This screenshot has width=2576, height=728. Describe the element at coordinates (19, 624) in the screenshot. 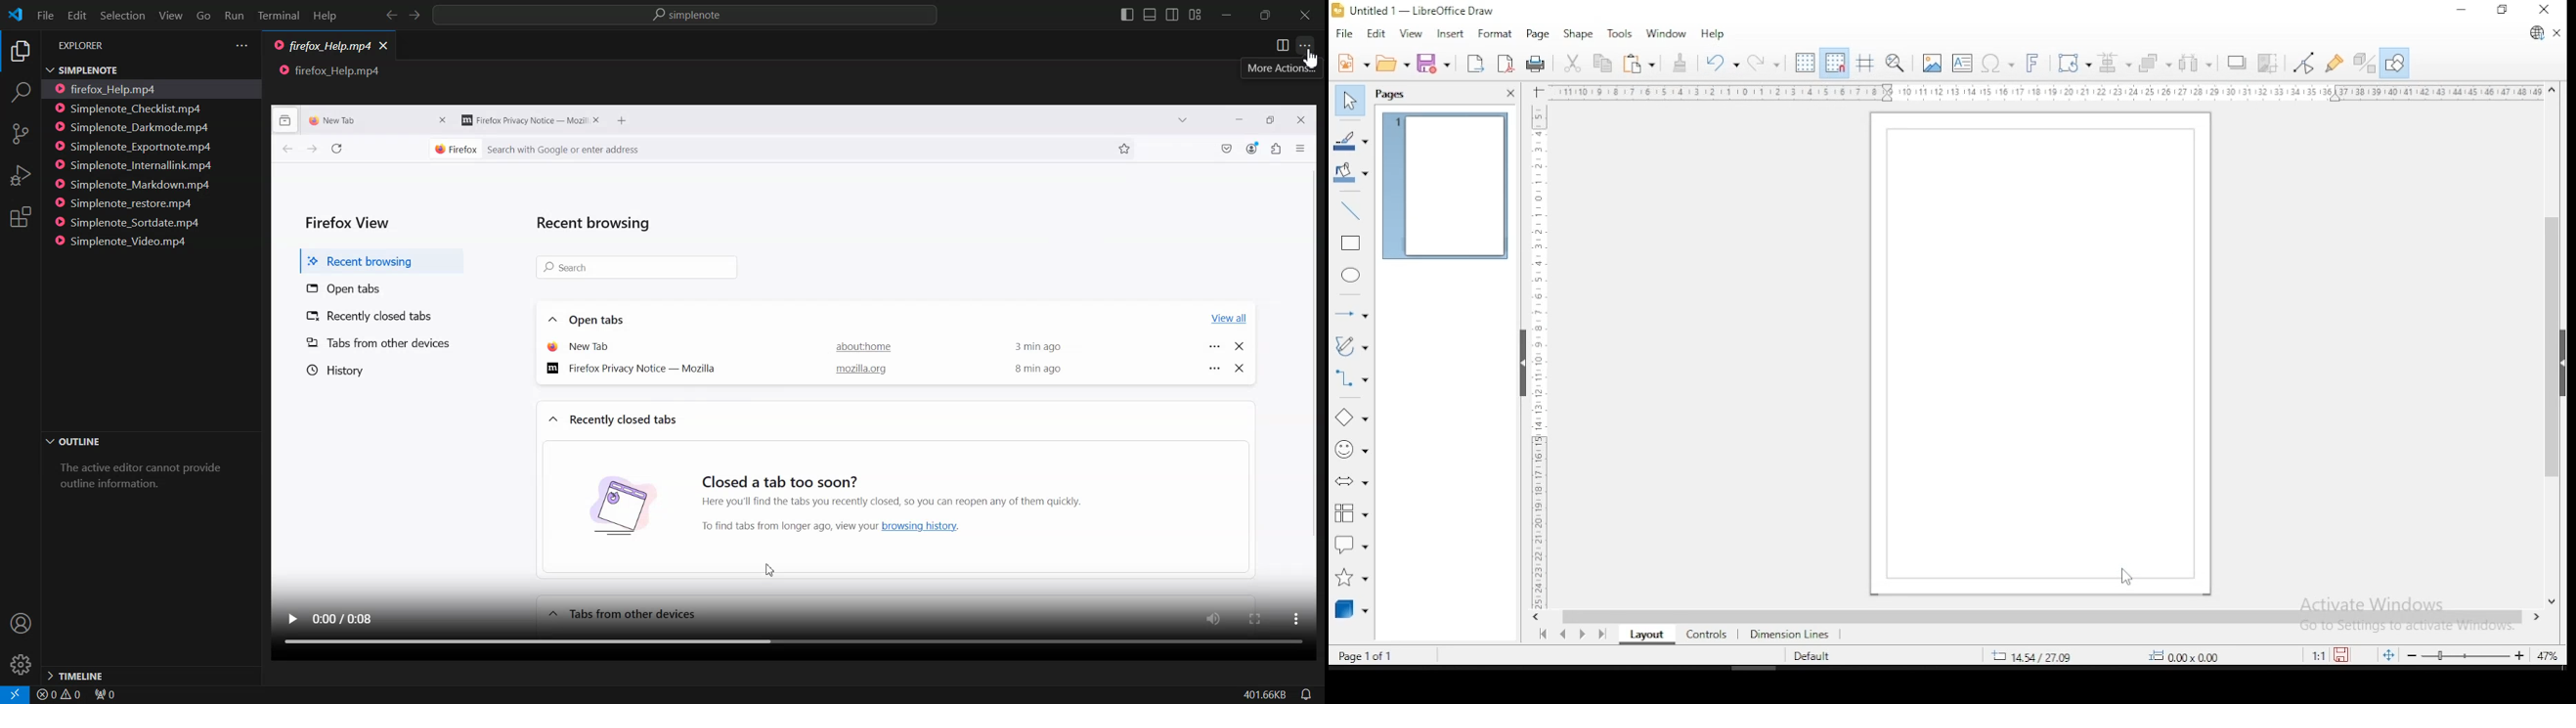

I see `Account` at that location.